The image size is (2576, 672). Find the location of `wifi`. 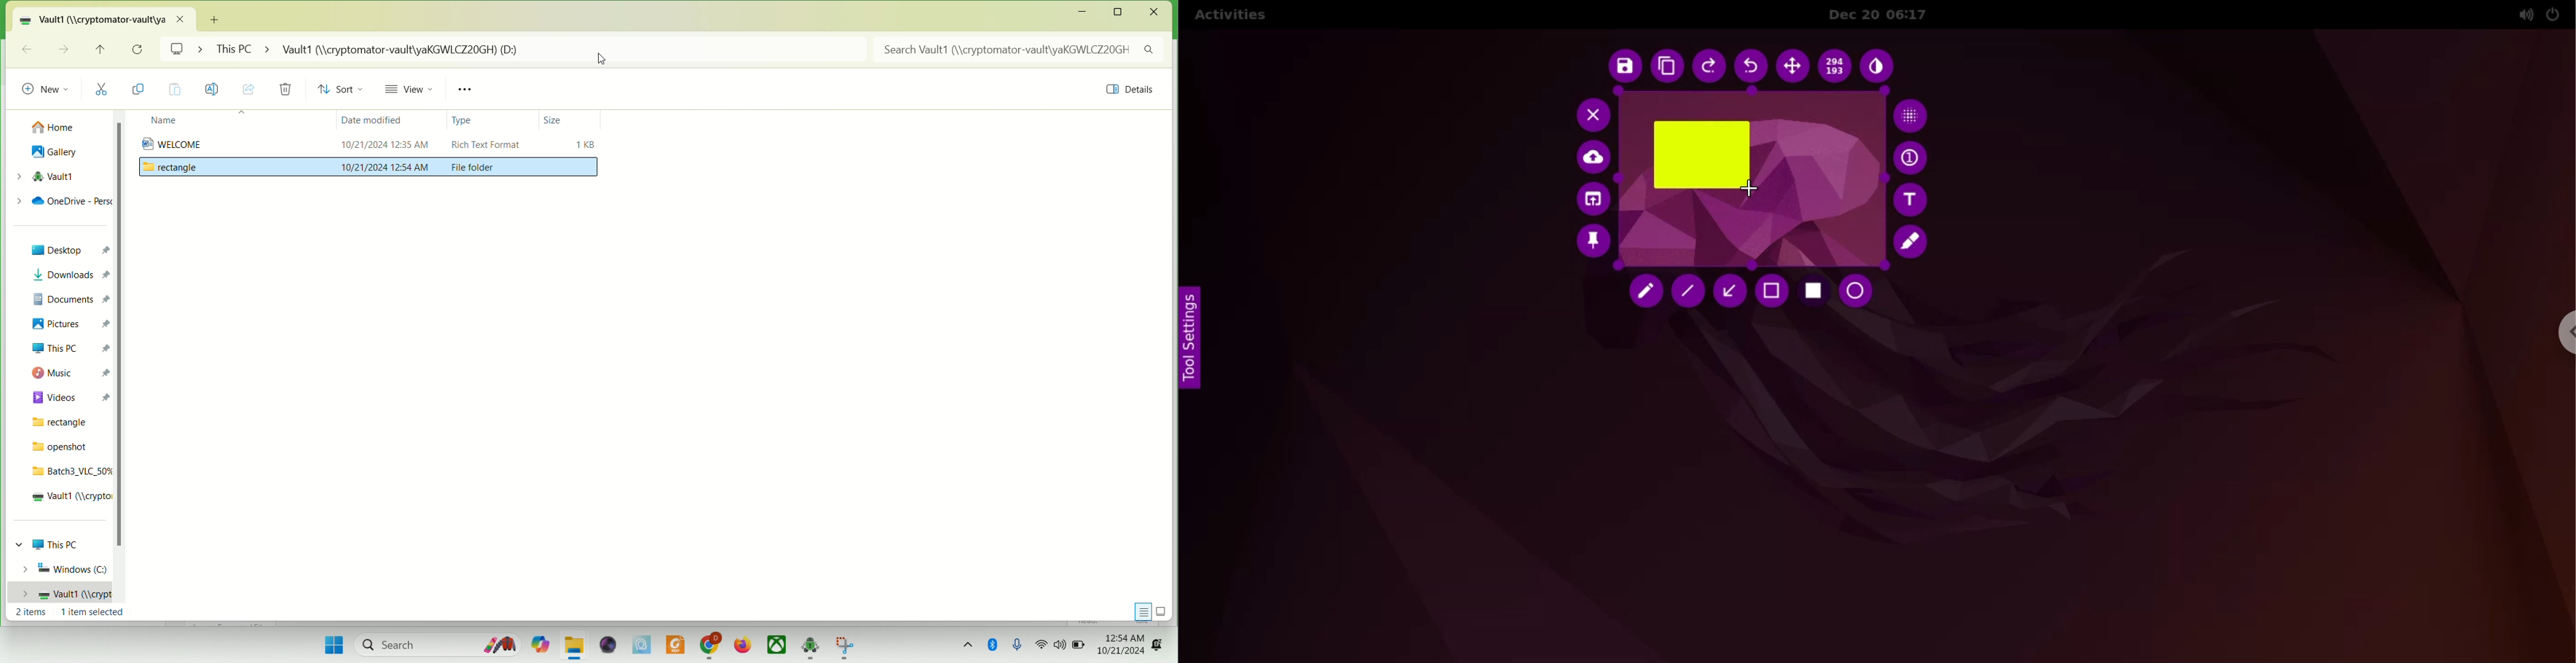

wifi is located at coordinates (1043, 645).